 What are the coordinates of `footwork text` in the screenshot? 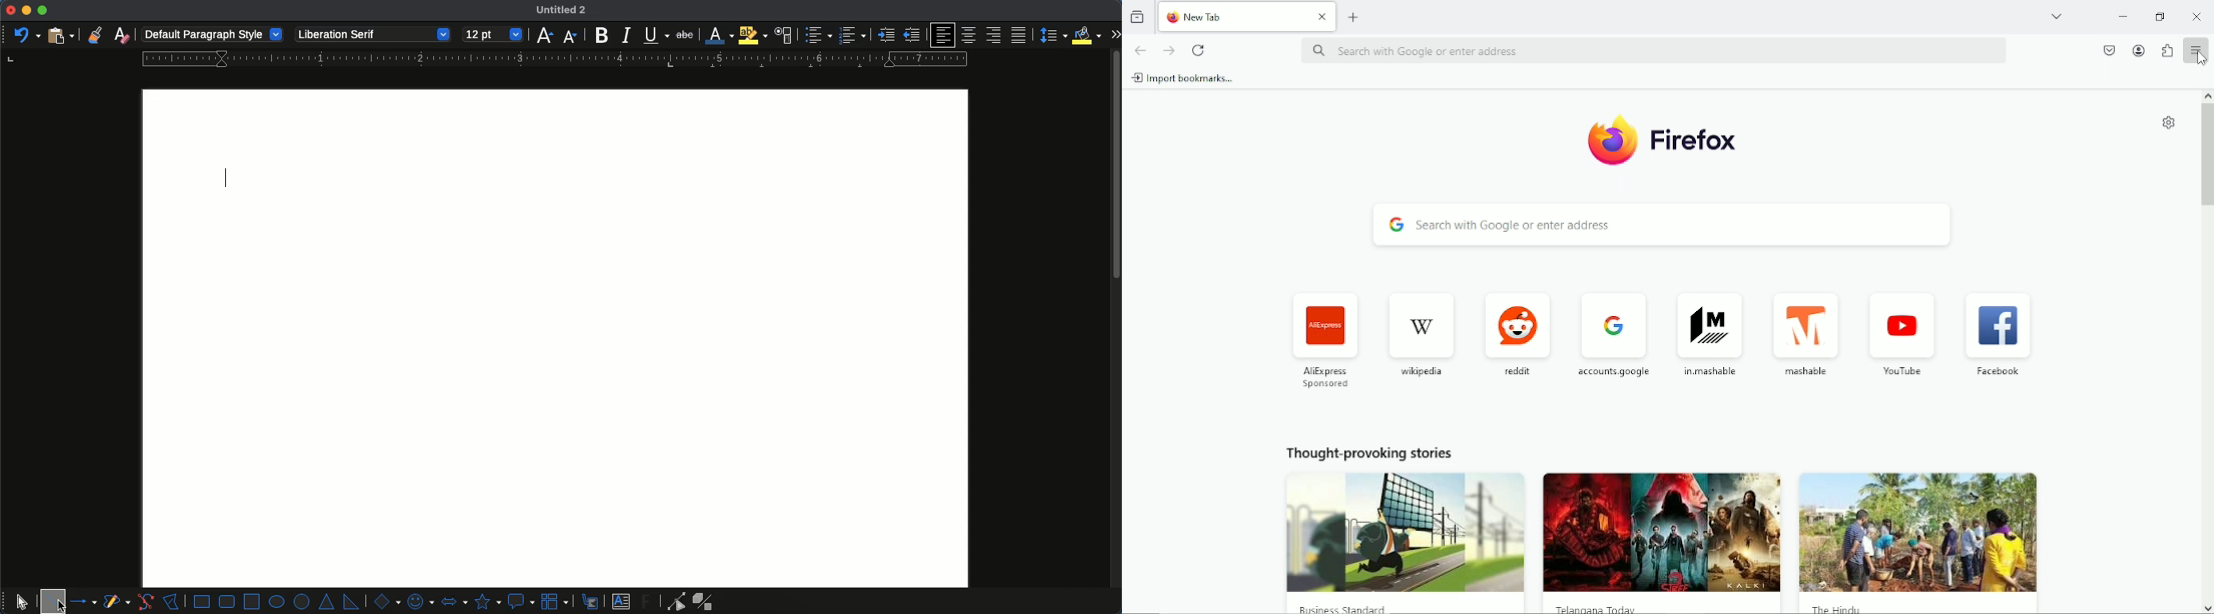 It's located at (648, 601).